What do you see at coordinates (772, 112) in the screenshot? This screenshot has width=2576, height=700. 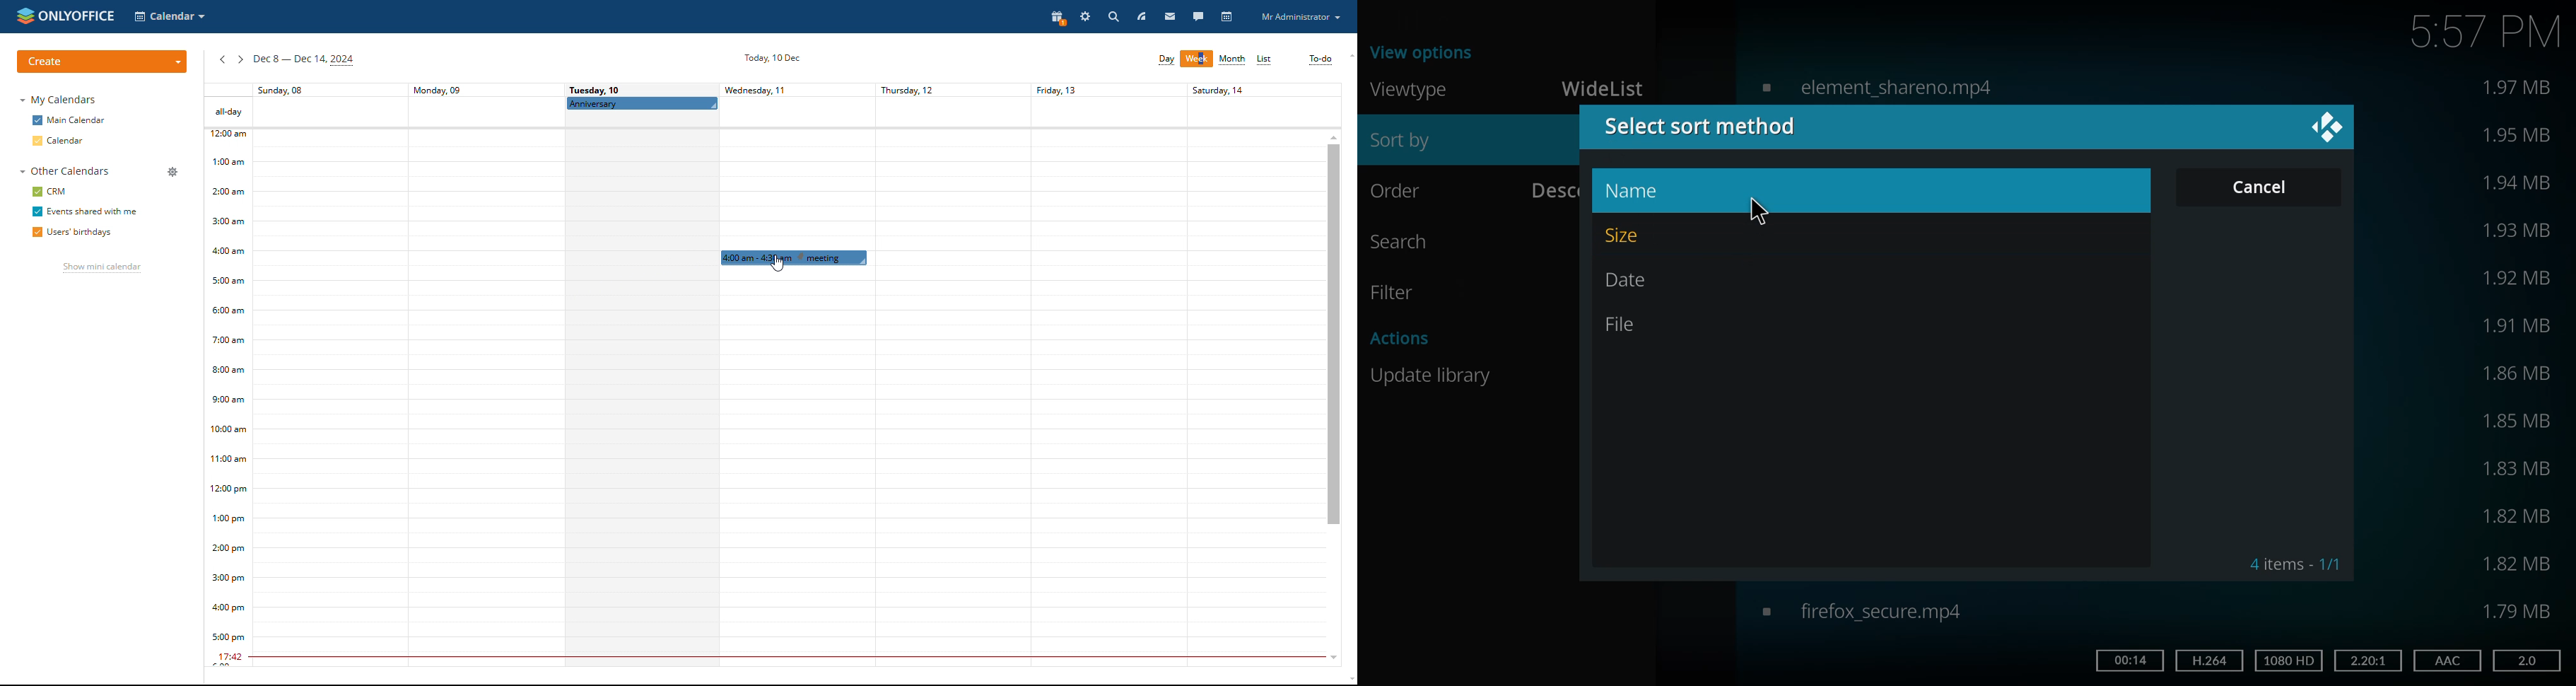 I see `all day events` at bounding box center [772, 112].